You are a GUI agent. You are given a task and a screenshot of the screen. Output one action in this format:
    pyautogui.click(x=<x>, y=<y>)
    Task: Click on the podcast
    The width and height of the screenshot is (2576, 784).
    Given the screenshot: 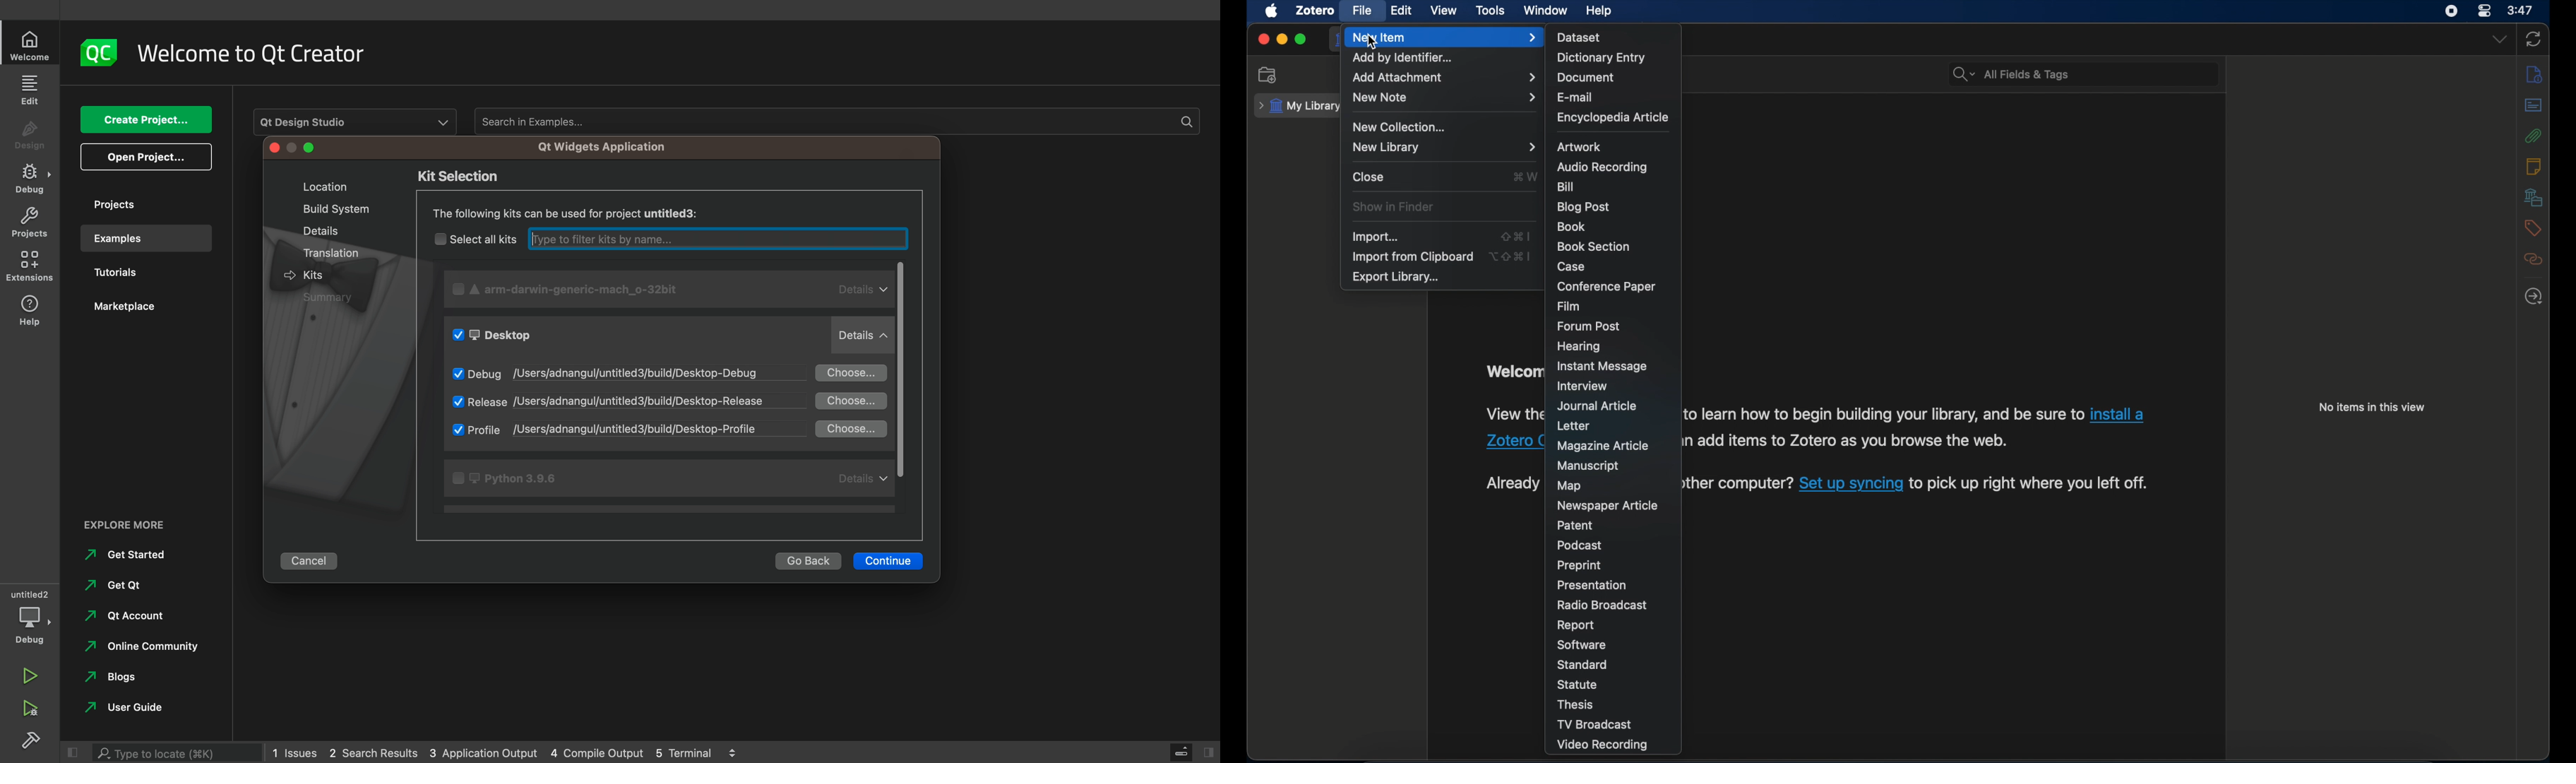 What is the action you would take?
    pyautogui.click(x=1580, y=545)
    